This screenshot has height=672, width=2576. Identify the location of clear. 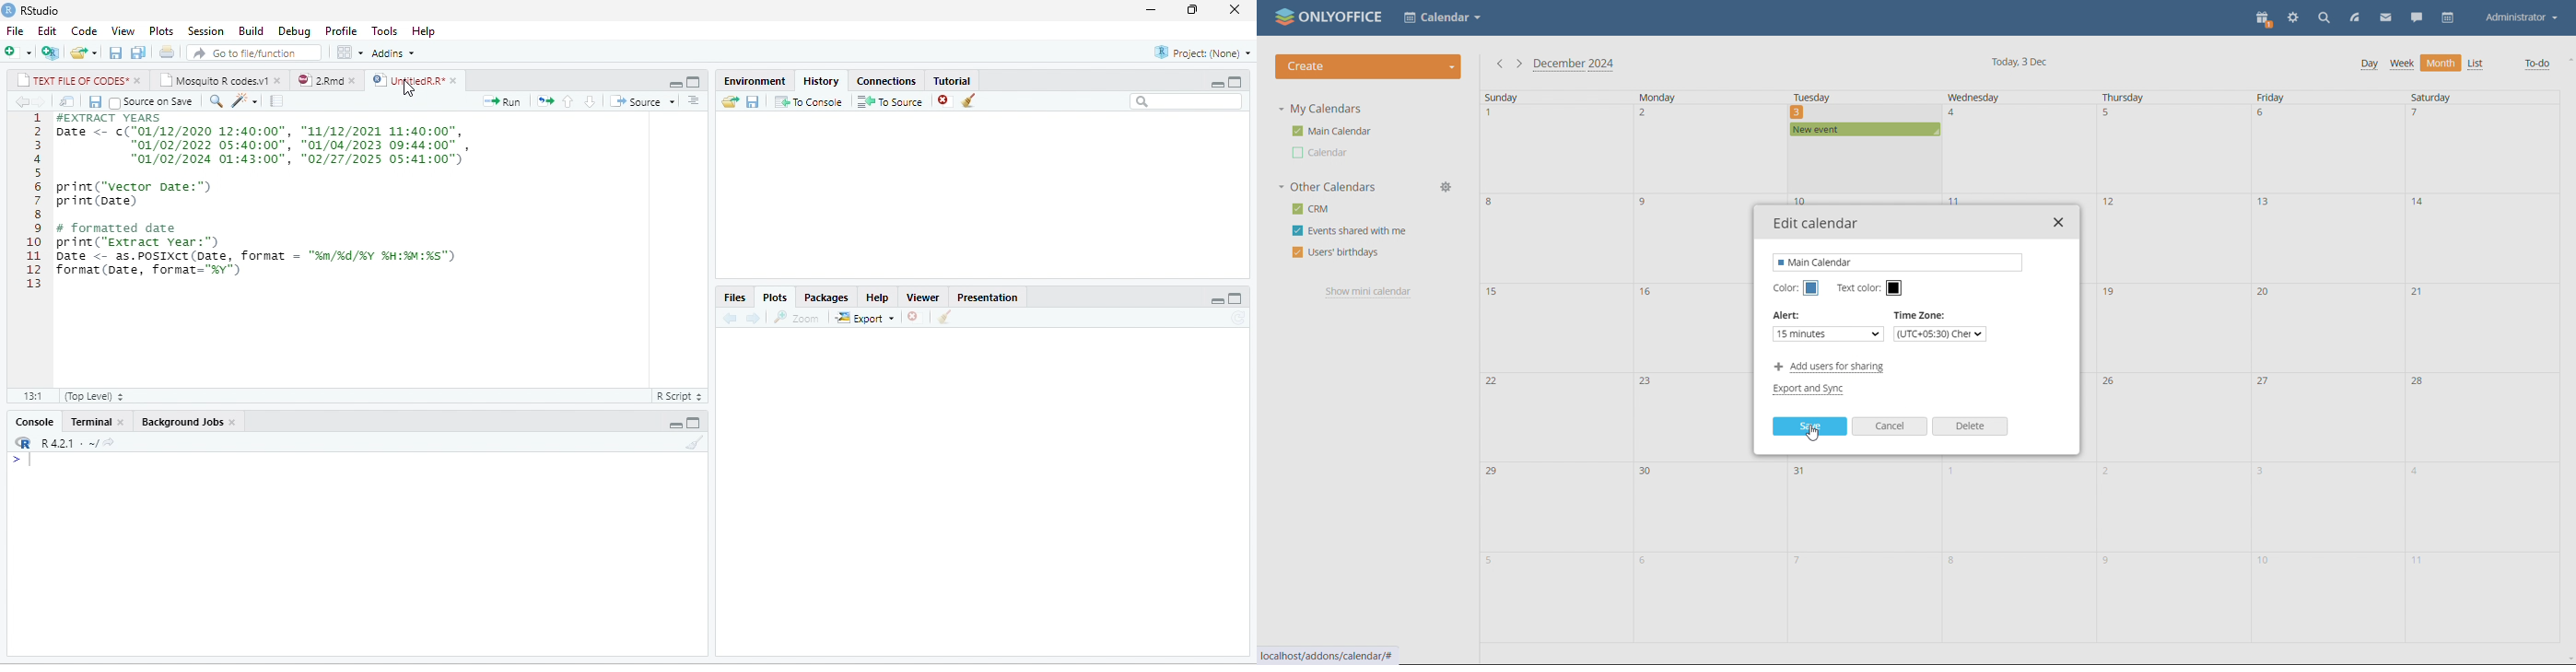
(696, 442).